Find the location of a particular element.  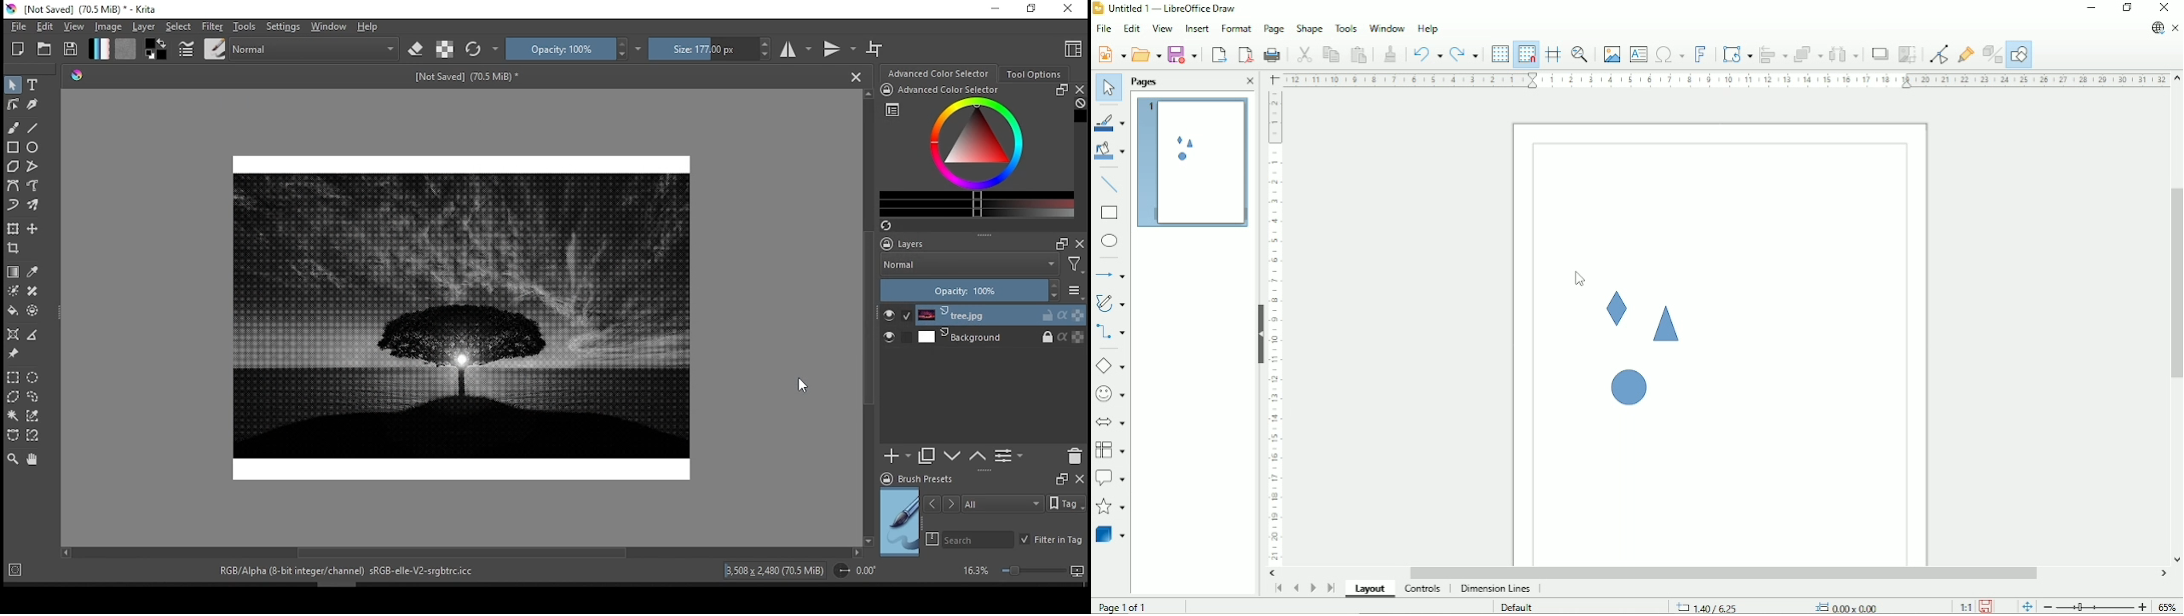

Distribute is located at coordinates (1844, 54).